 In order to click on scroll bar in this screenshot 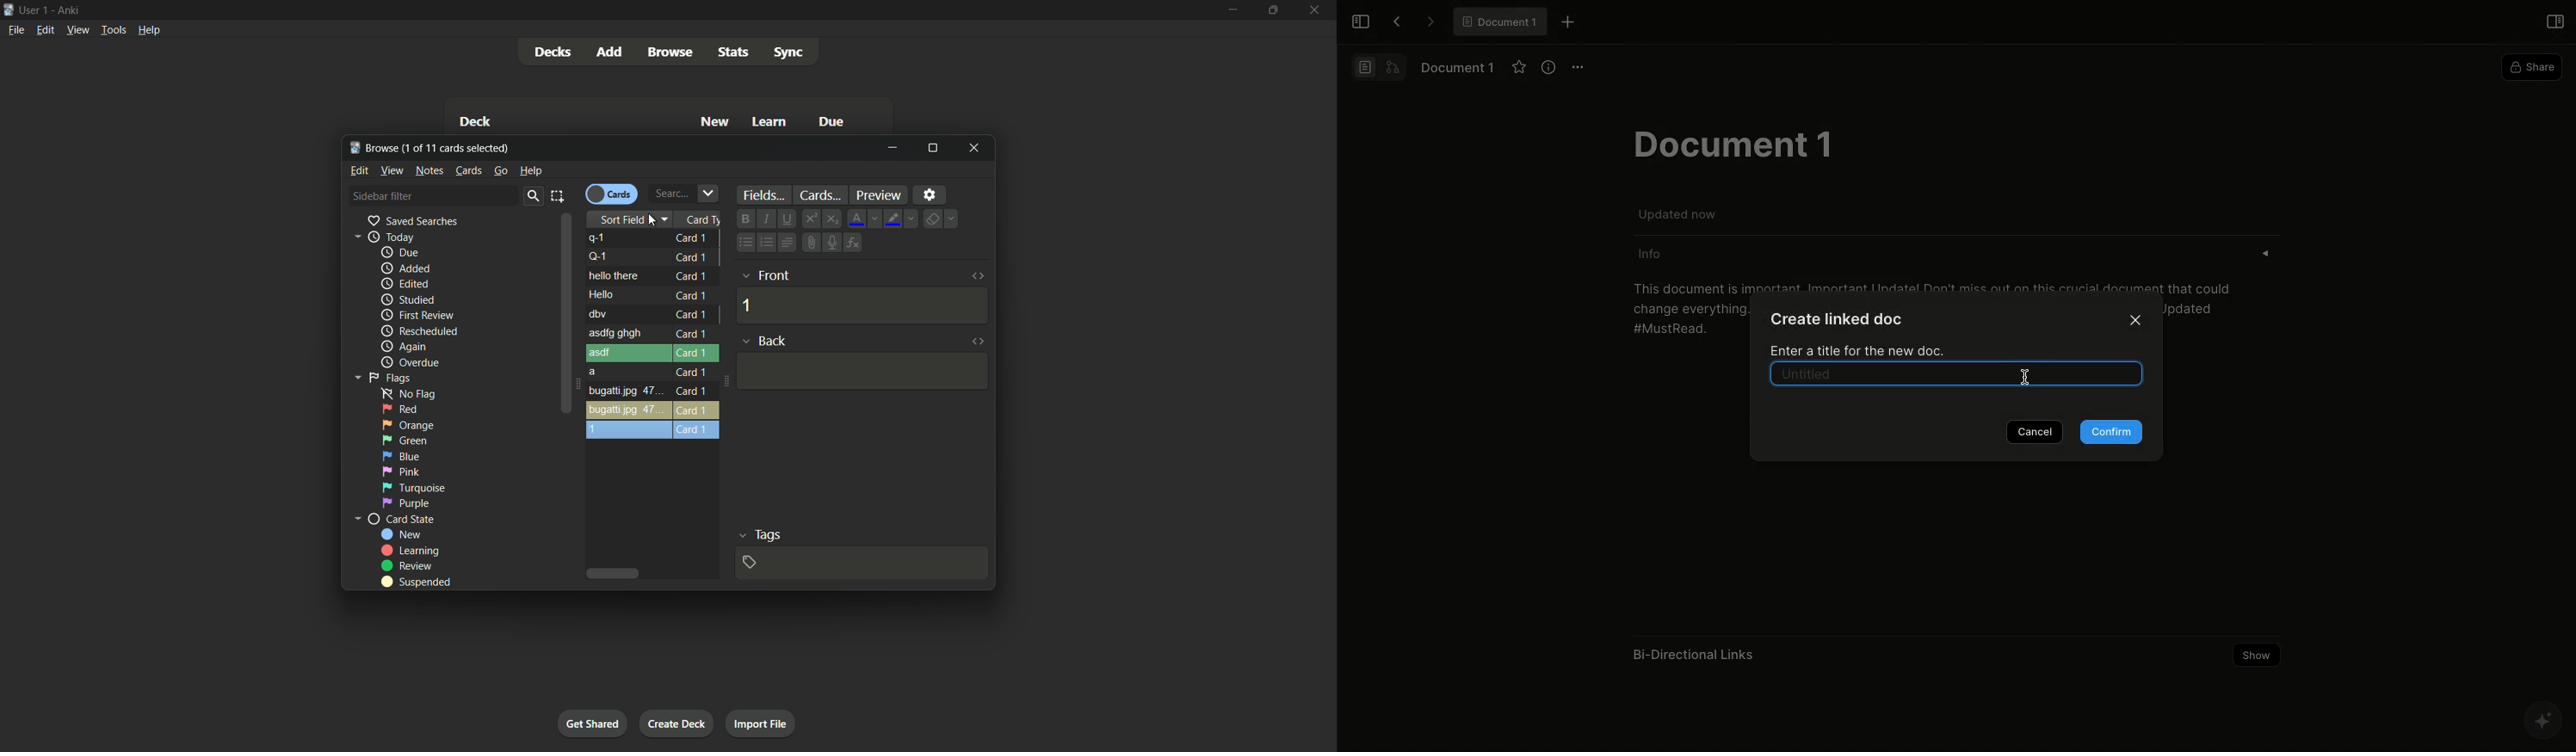, I will do `click(615, 573)`.